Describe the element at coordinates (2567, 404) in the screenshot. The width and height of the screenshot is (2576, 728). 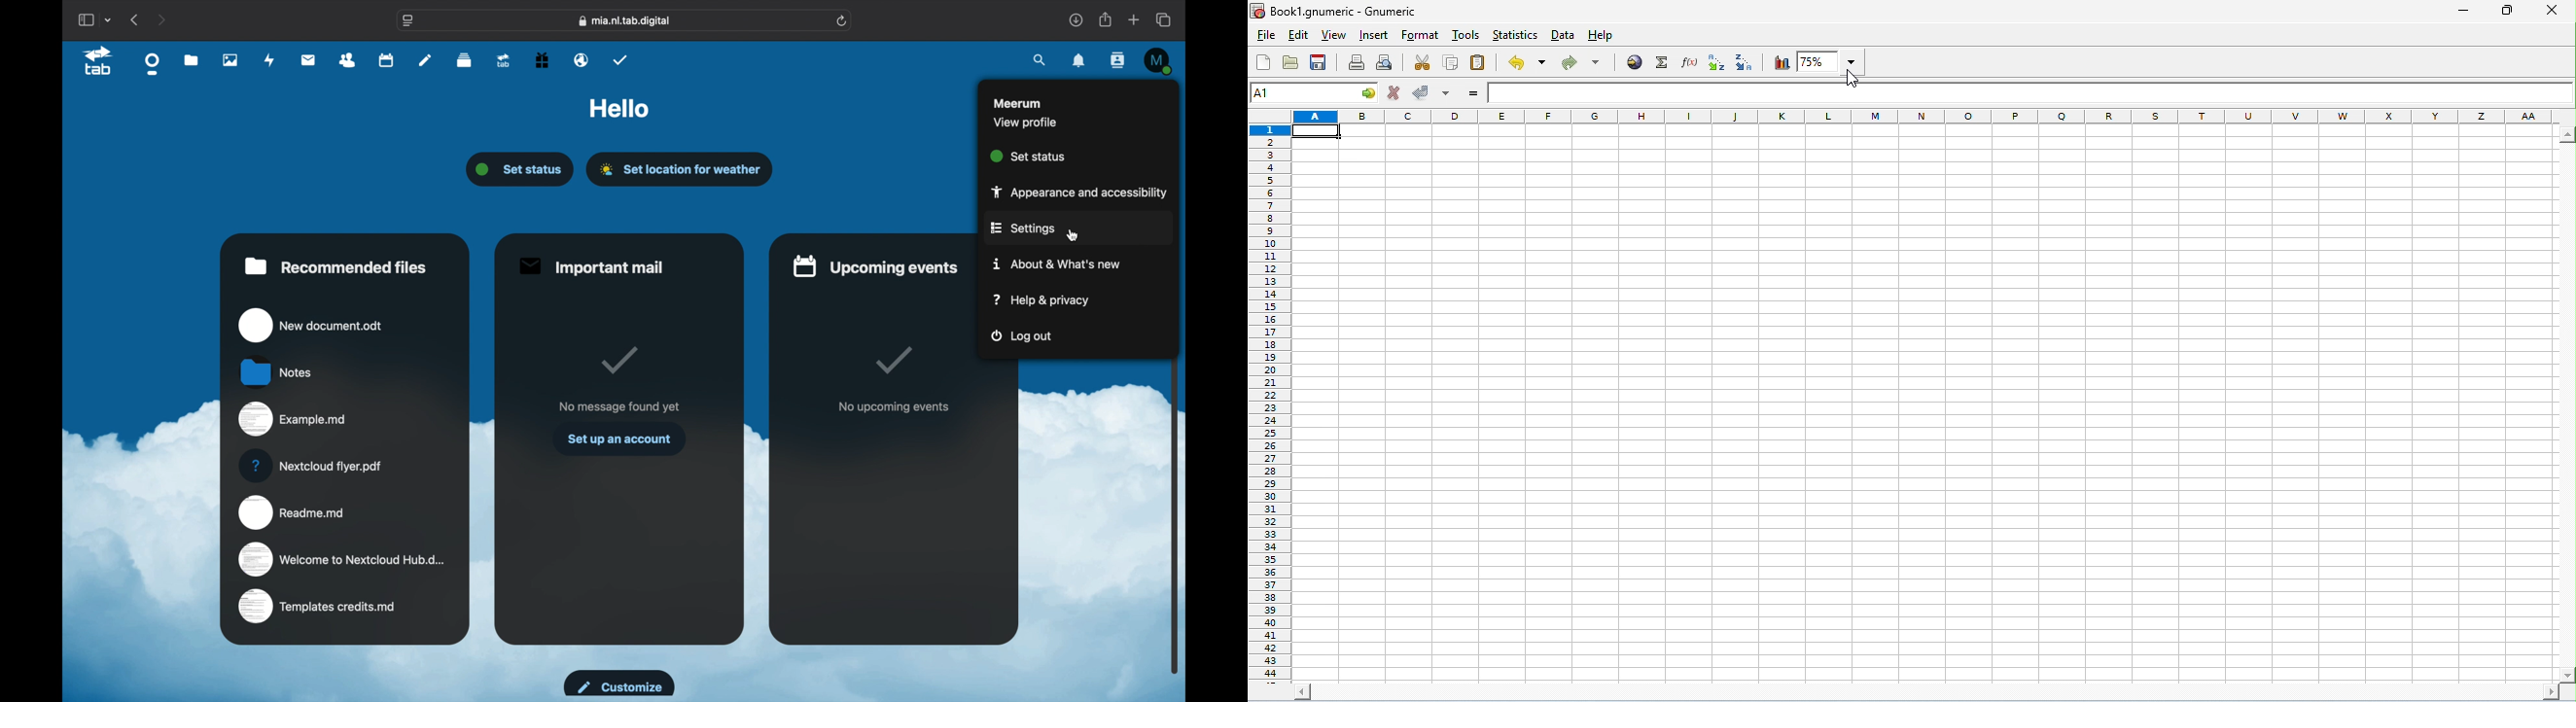
I see `Vertical scroll bar` at that location.